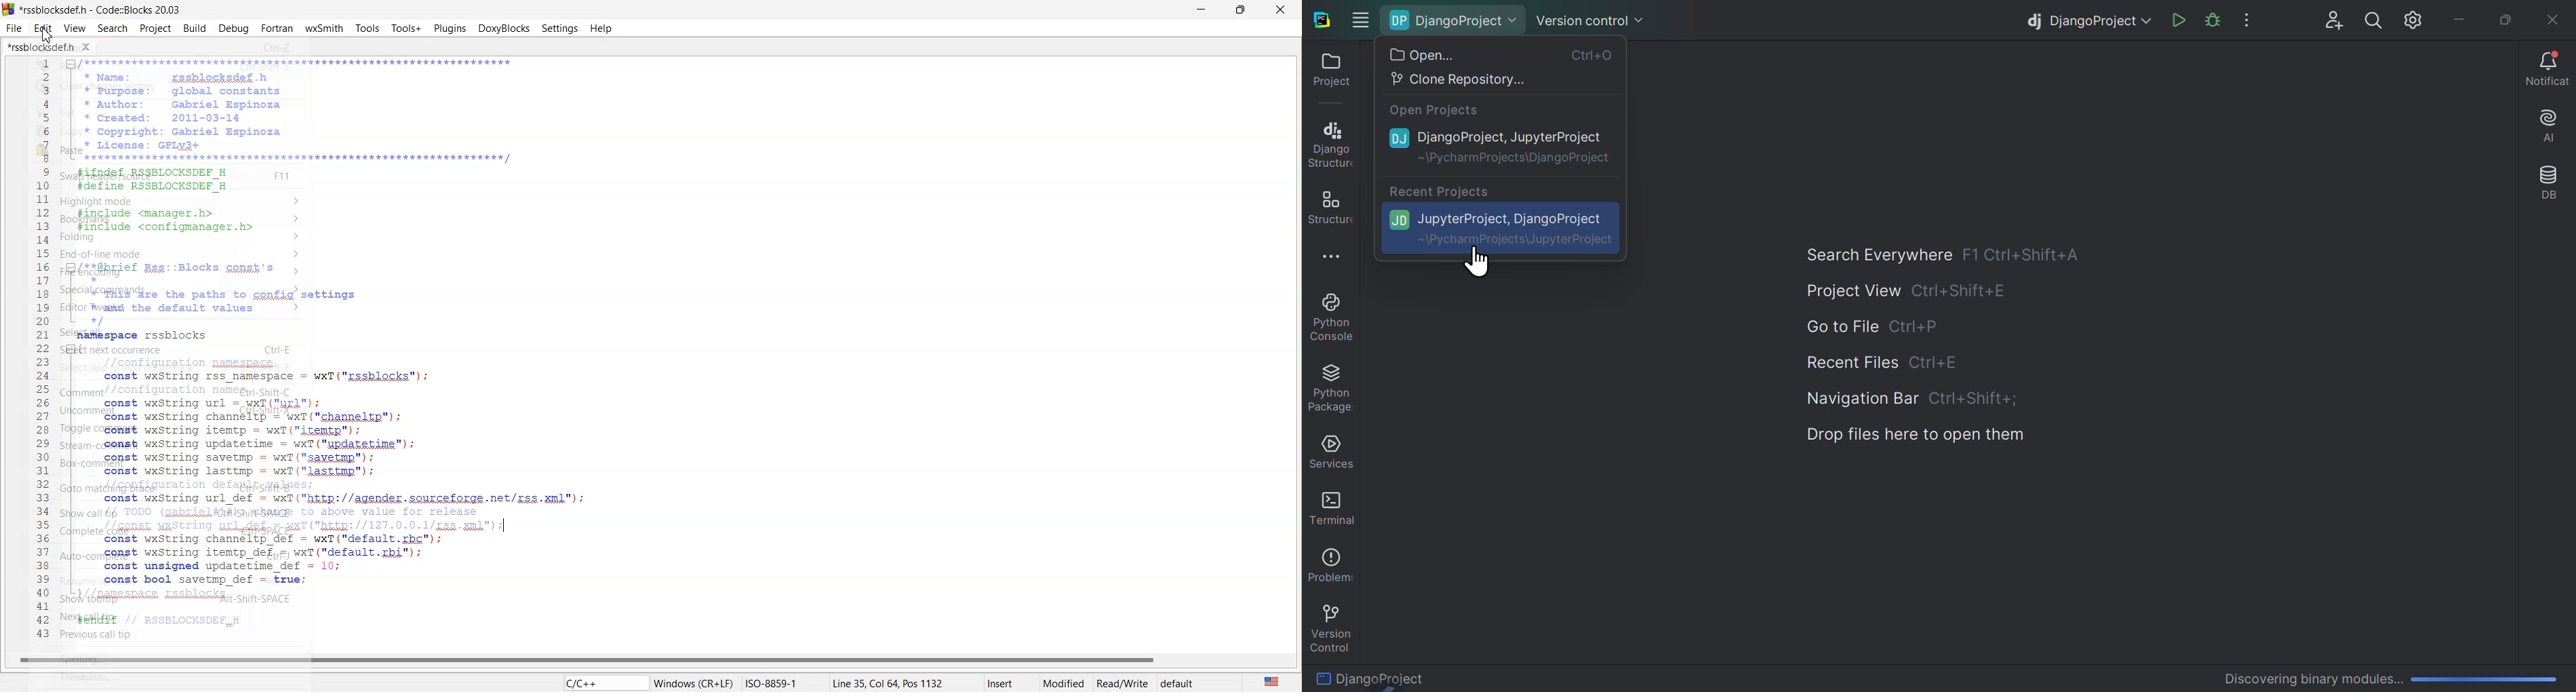 This screenshot has height=700, width=2576. I want to click on Python console, so click(1335, 319).